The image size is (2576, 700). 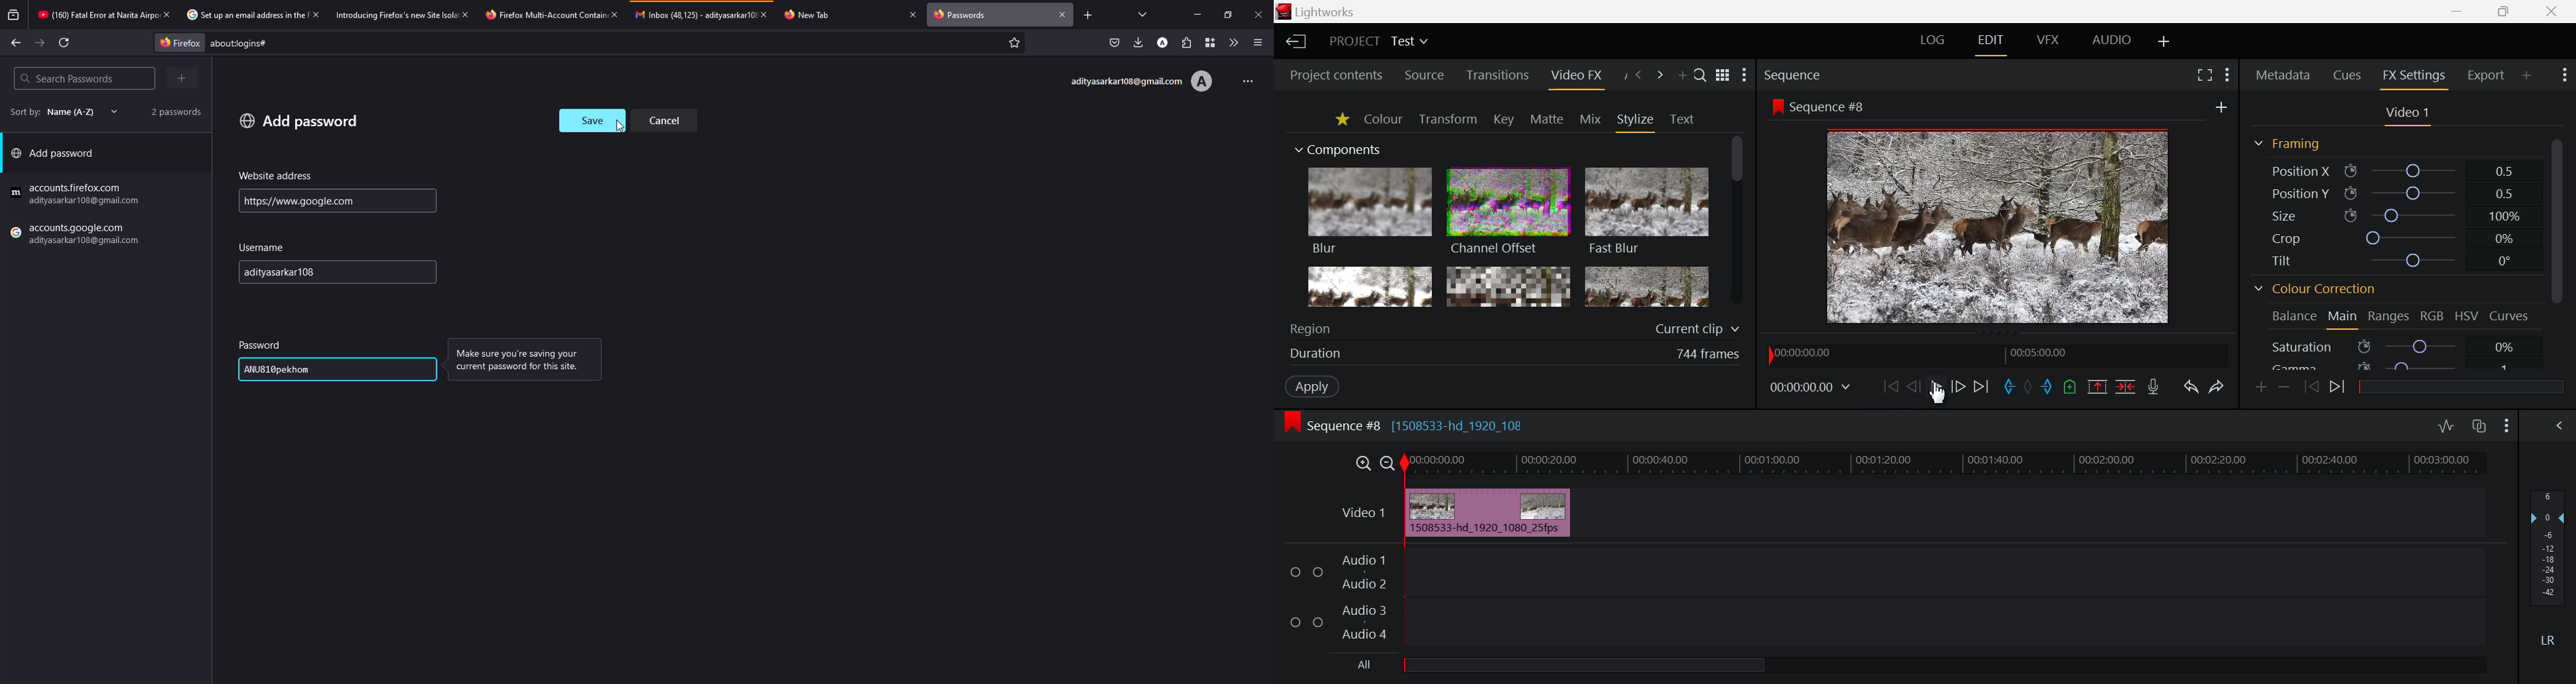 What do you see at coordinates (543, 15) in the screenshot?
I see `tab` at bounding box center [543, 15].